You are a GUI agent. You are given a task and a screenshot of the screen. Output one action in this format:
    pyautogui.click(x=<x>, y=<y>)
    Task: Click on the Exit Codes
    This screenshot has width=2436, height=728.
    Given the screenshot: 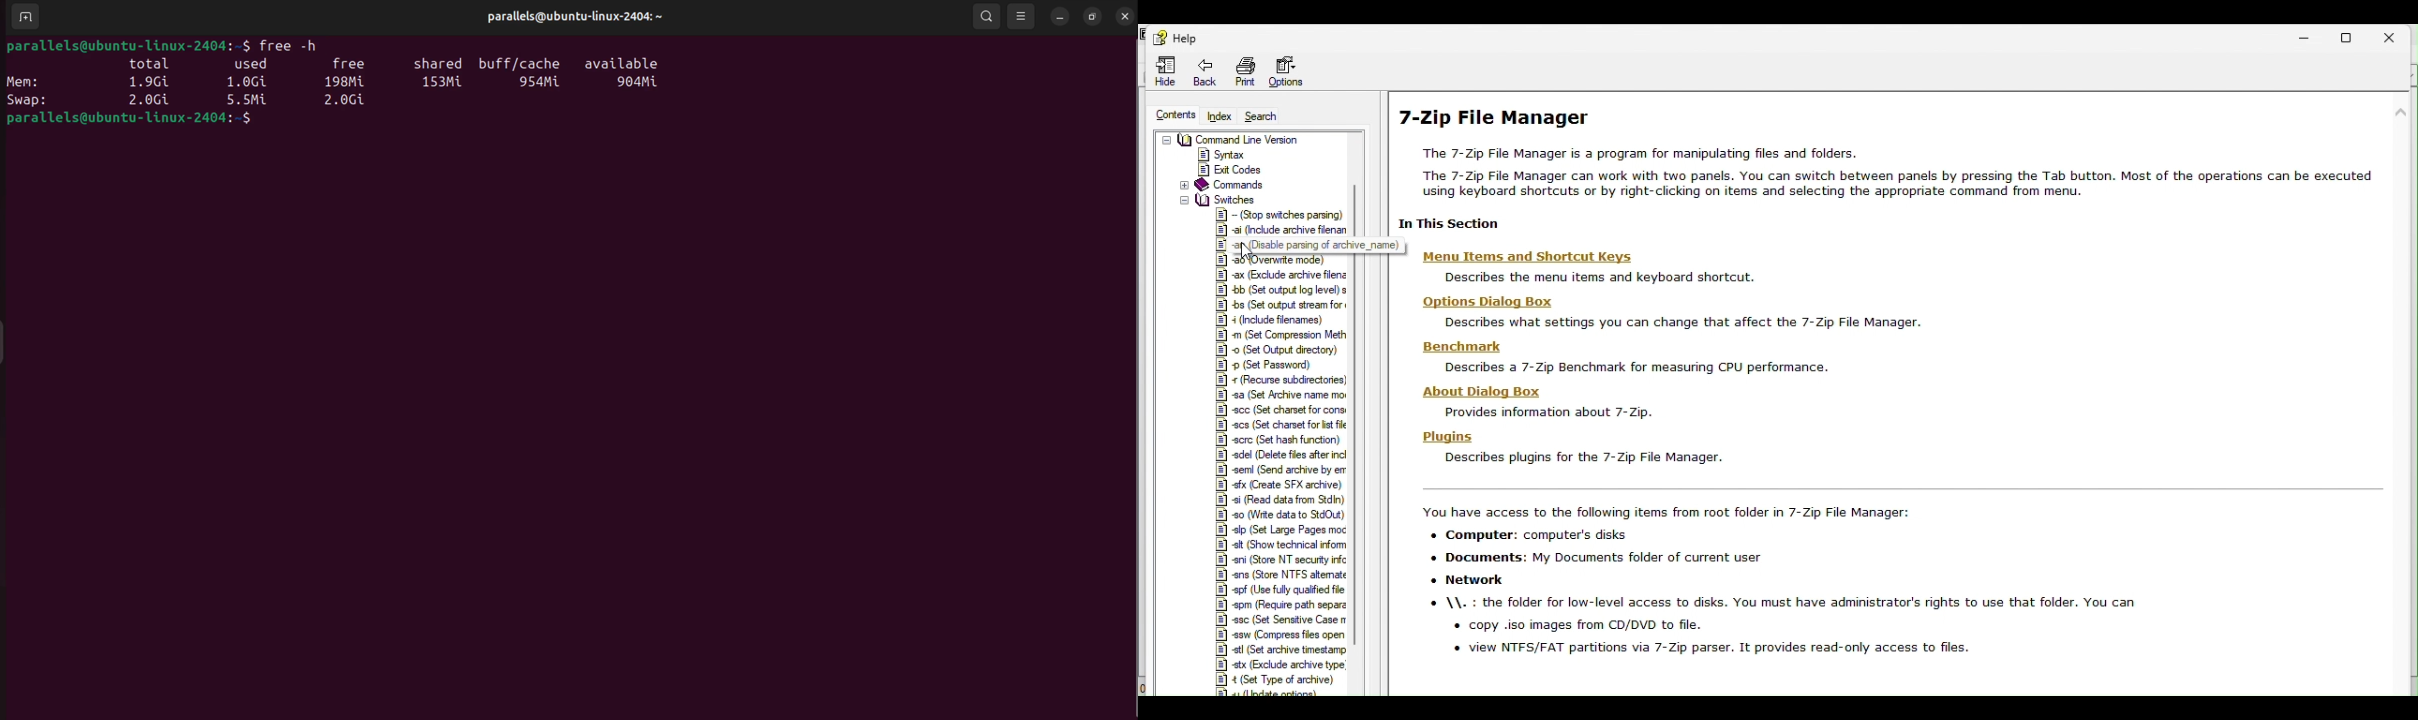 What is the action you would take?
    pyautogui.click(x=1237, y=170)
    